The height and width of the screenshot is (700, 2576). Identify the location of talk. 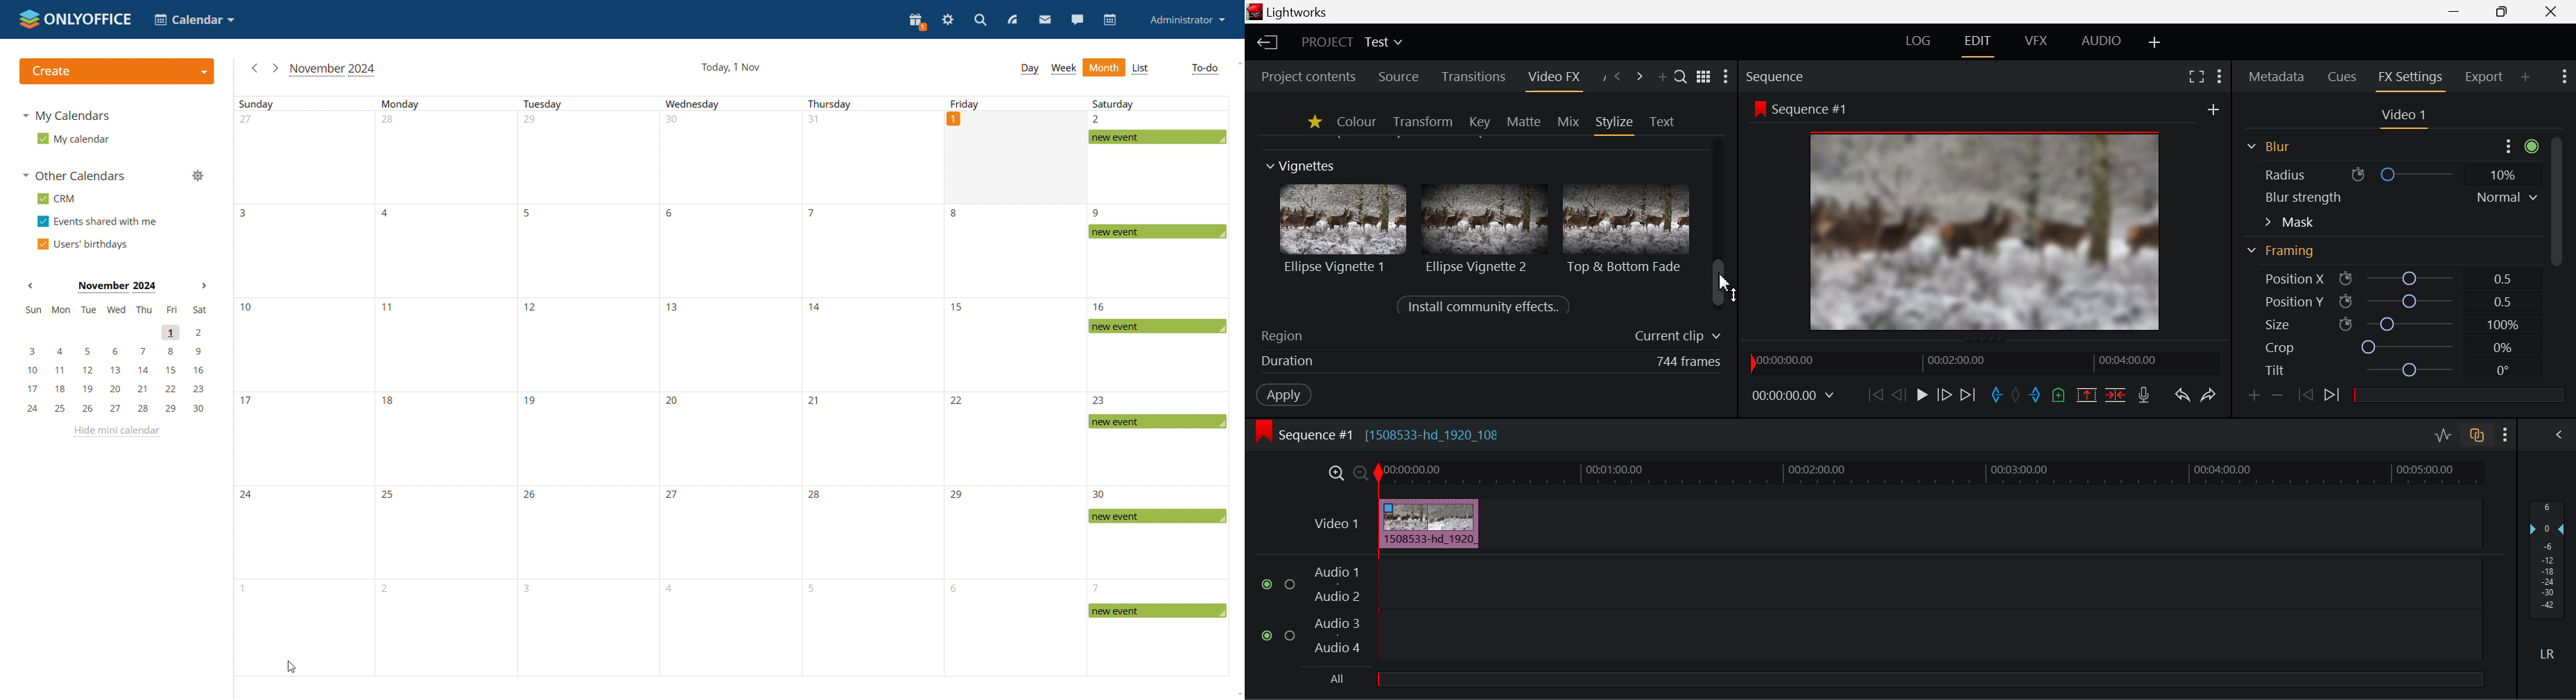
(1078, 21).